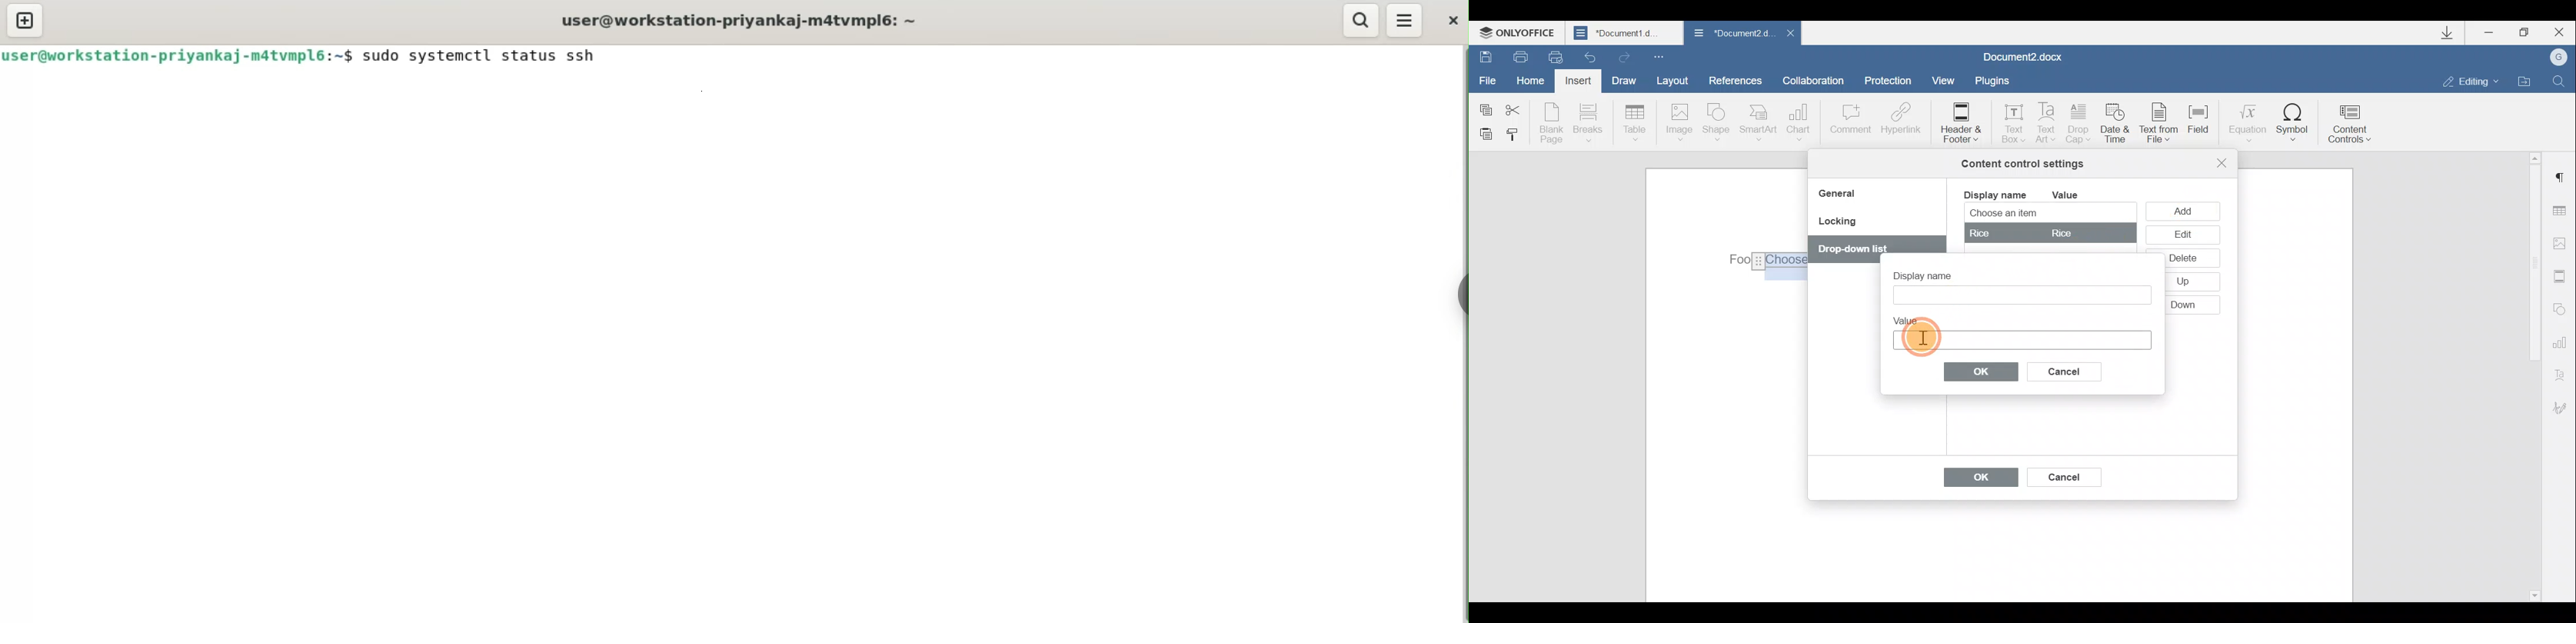  I want to click on Paste, so click(1481, 133).